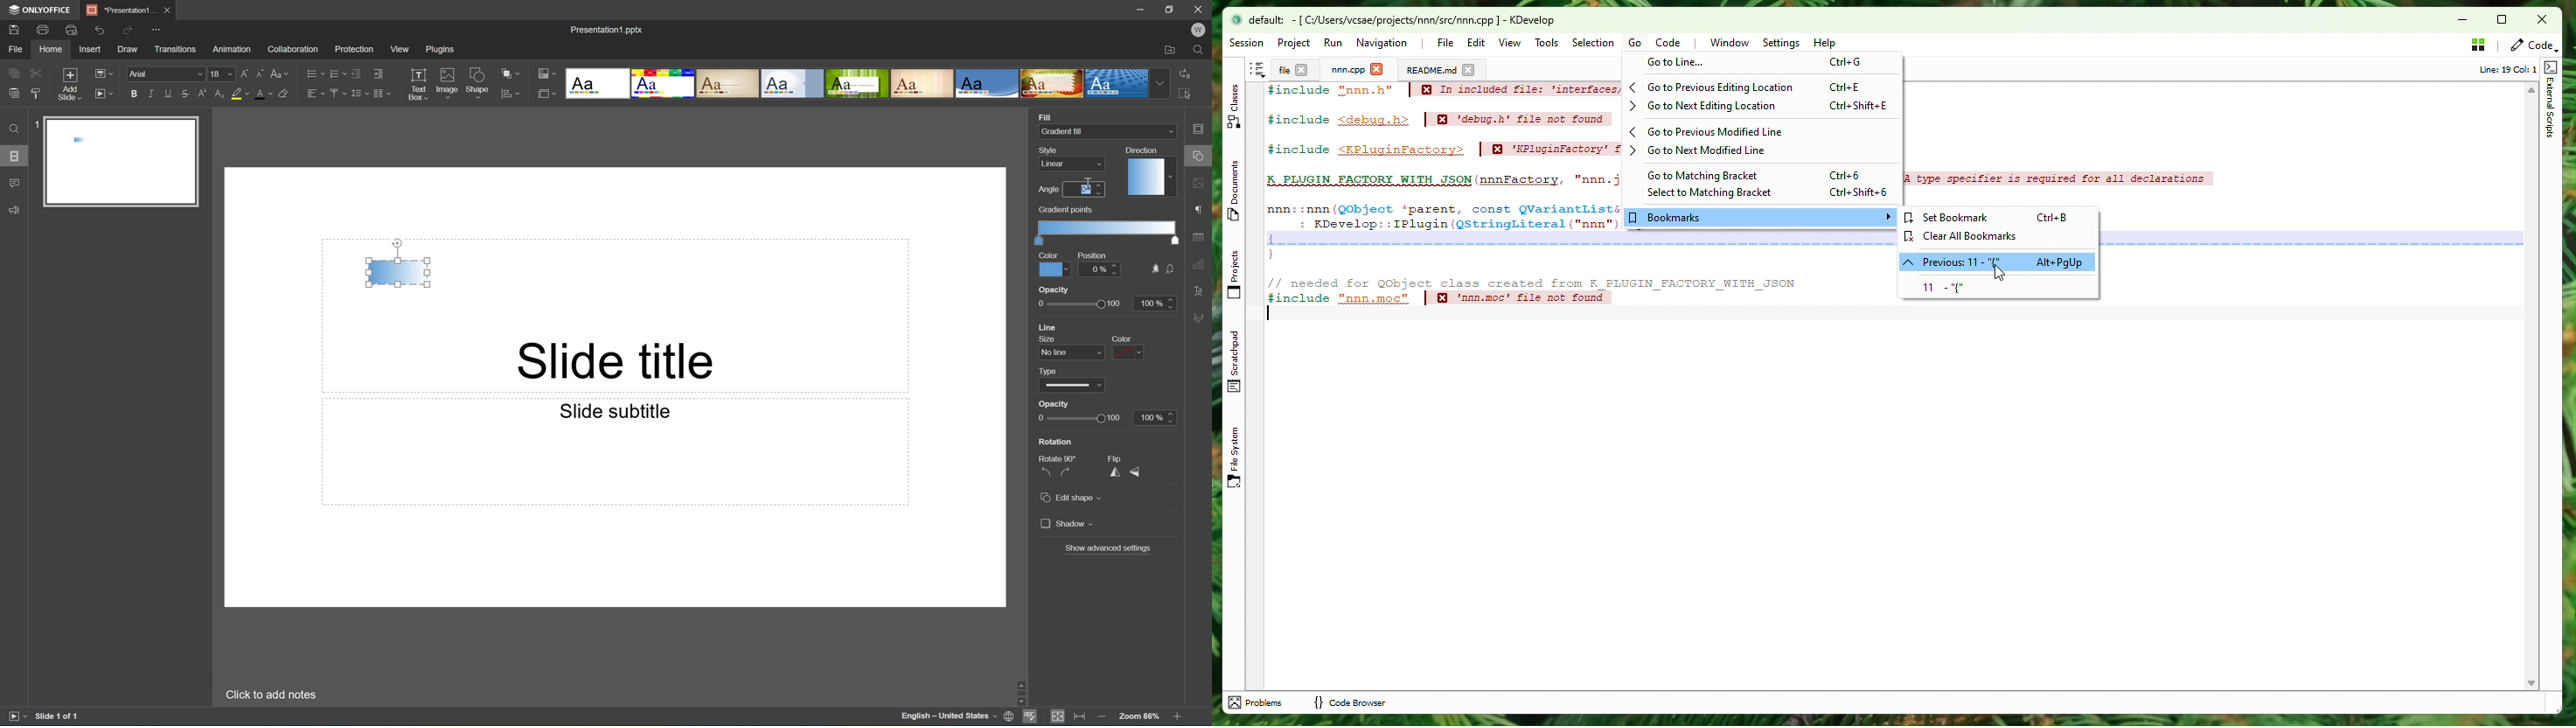 Image resolution: width=2576 pixels, height=728 pixels. I want to click on Vertical align, so click(337, 93).